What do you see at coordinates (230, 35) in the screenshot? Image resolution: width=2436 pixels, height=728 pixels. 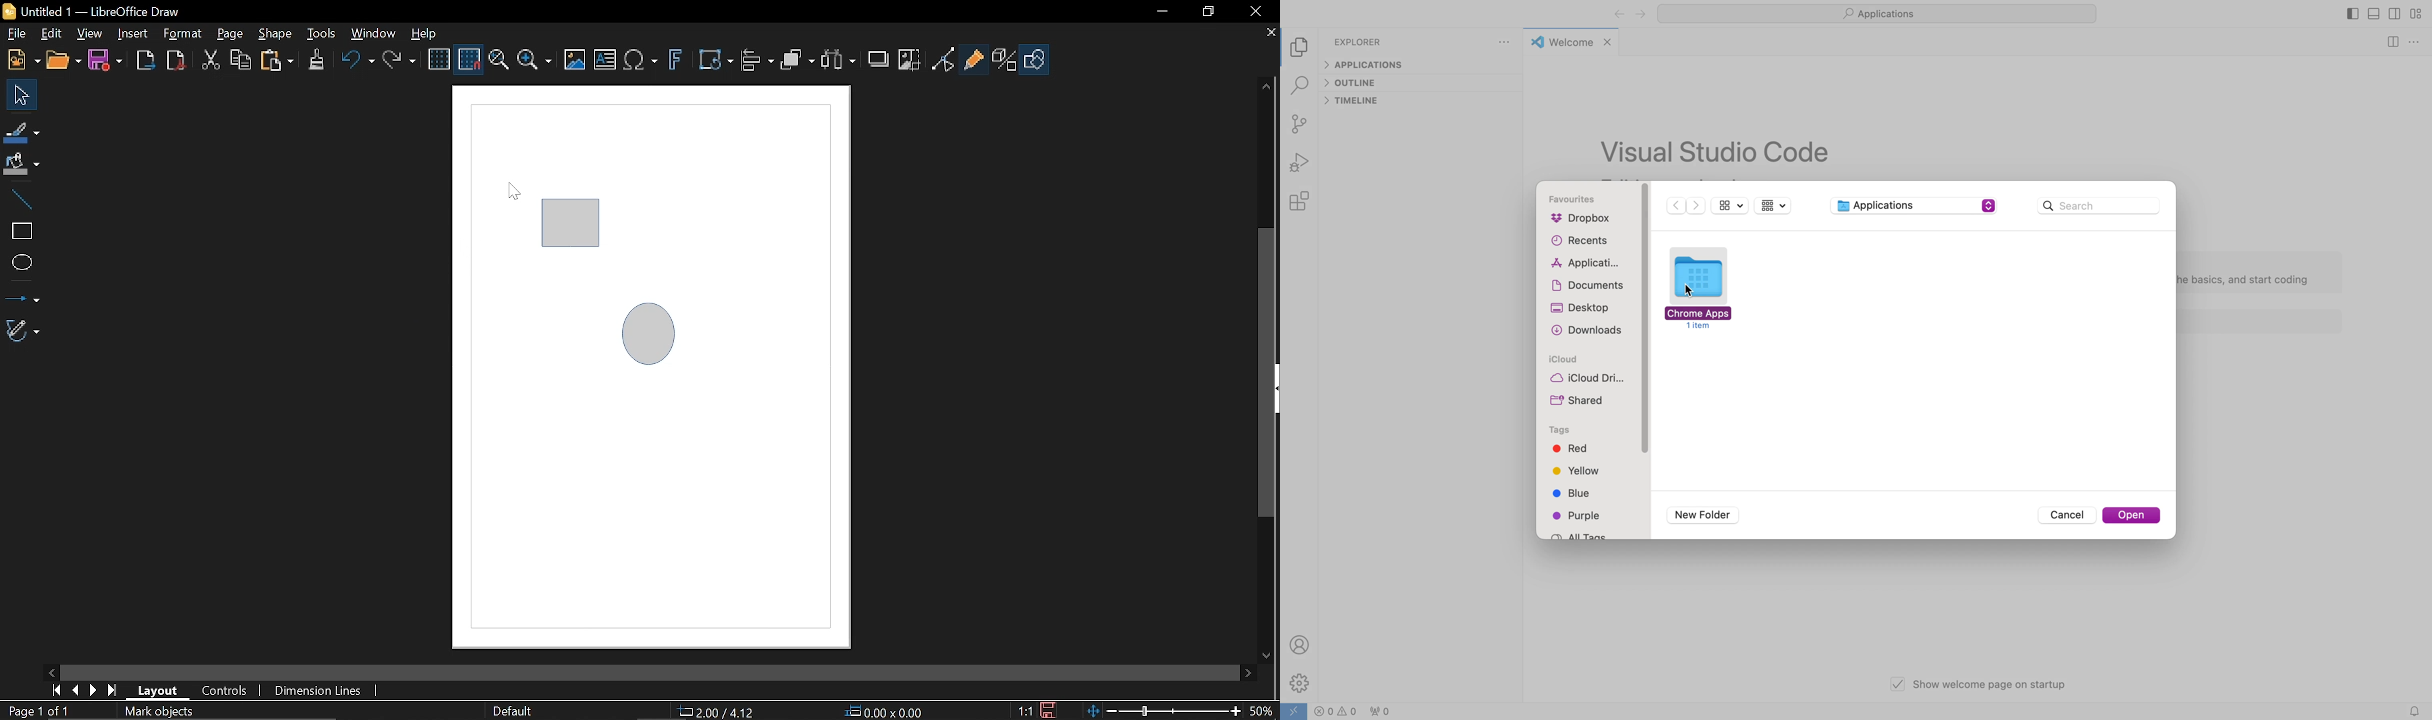 I see `Page` at bounding box center [230, 35].